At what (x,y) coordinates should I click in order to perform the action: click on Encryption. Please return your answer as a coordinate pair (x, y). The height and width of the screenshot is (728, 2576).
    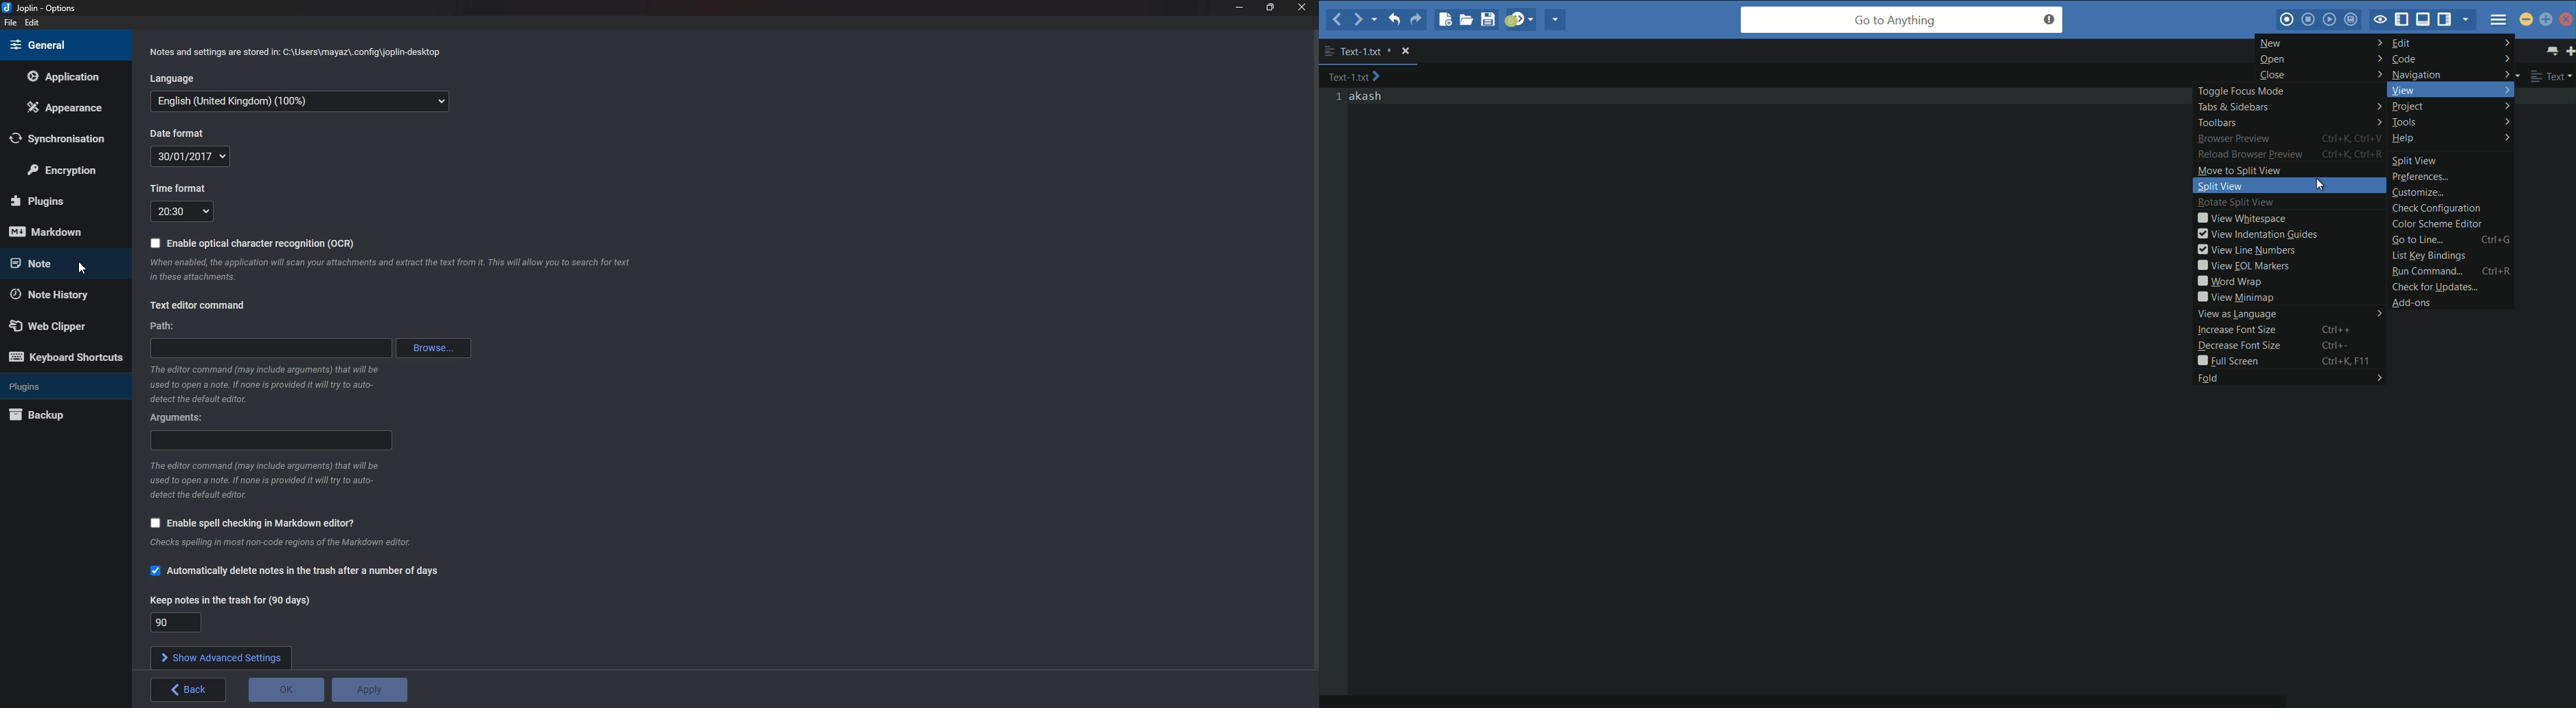
    Looking at the image, I should click on (70, 168).